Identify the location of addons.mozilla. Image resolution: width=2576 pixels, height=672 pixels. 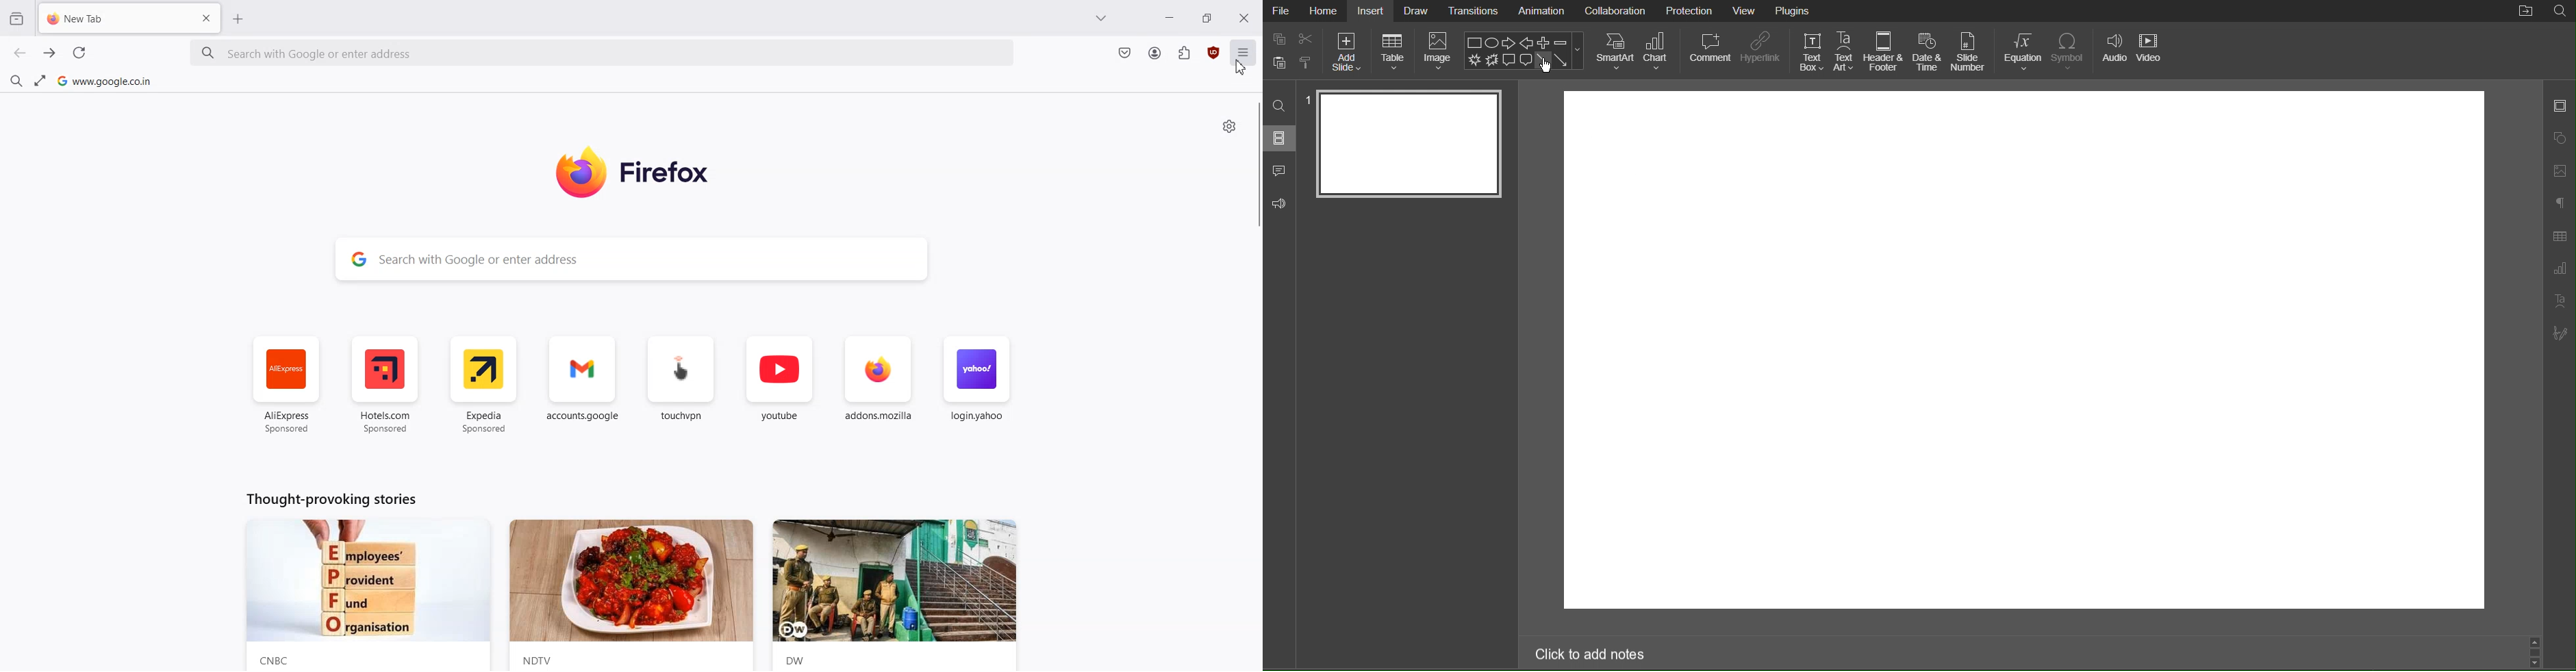
(879, 387).